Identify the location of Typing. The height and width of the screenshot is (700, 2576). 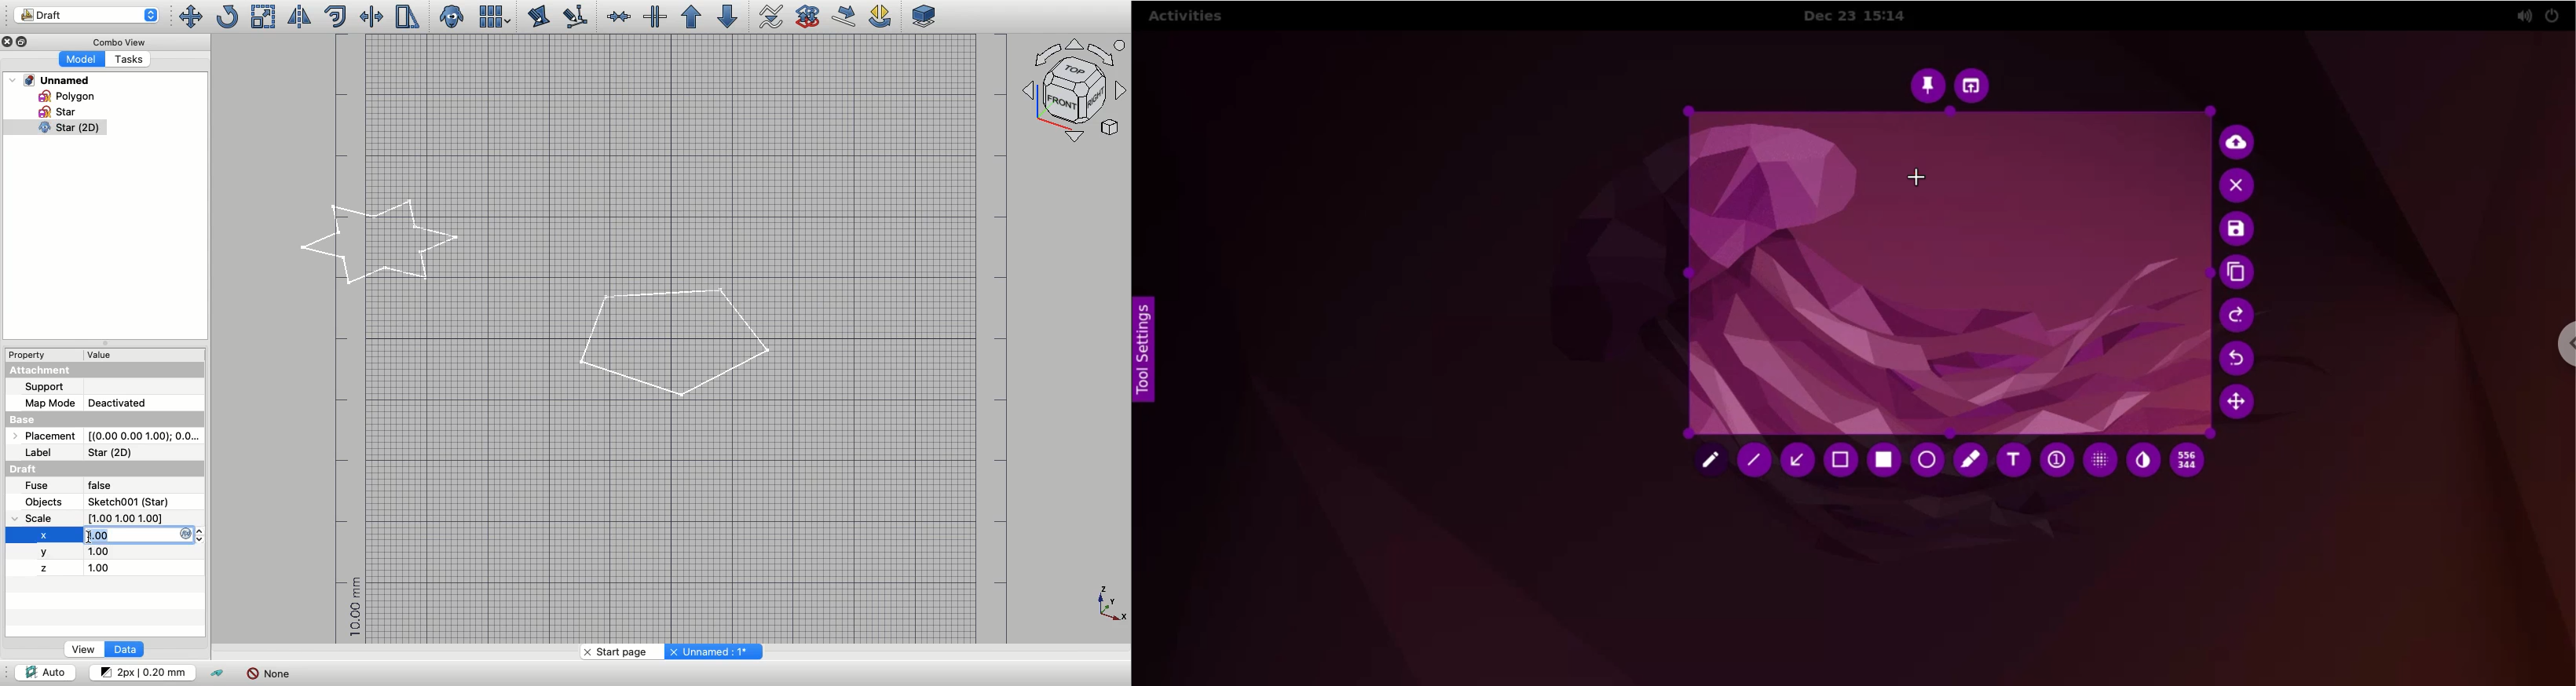
(140, 535).